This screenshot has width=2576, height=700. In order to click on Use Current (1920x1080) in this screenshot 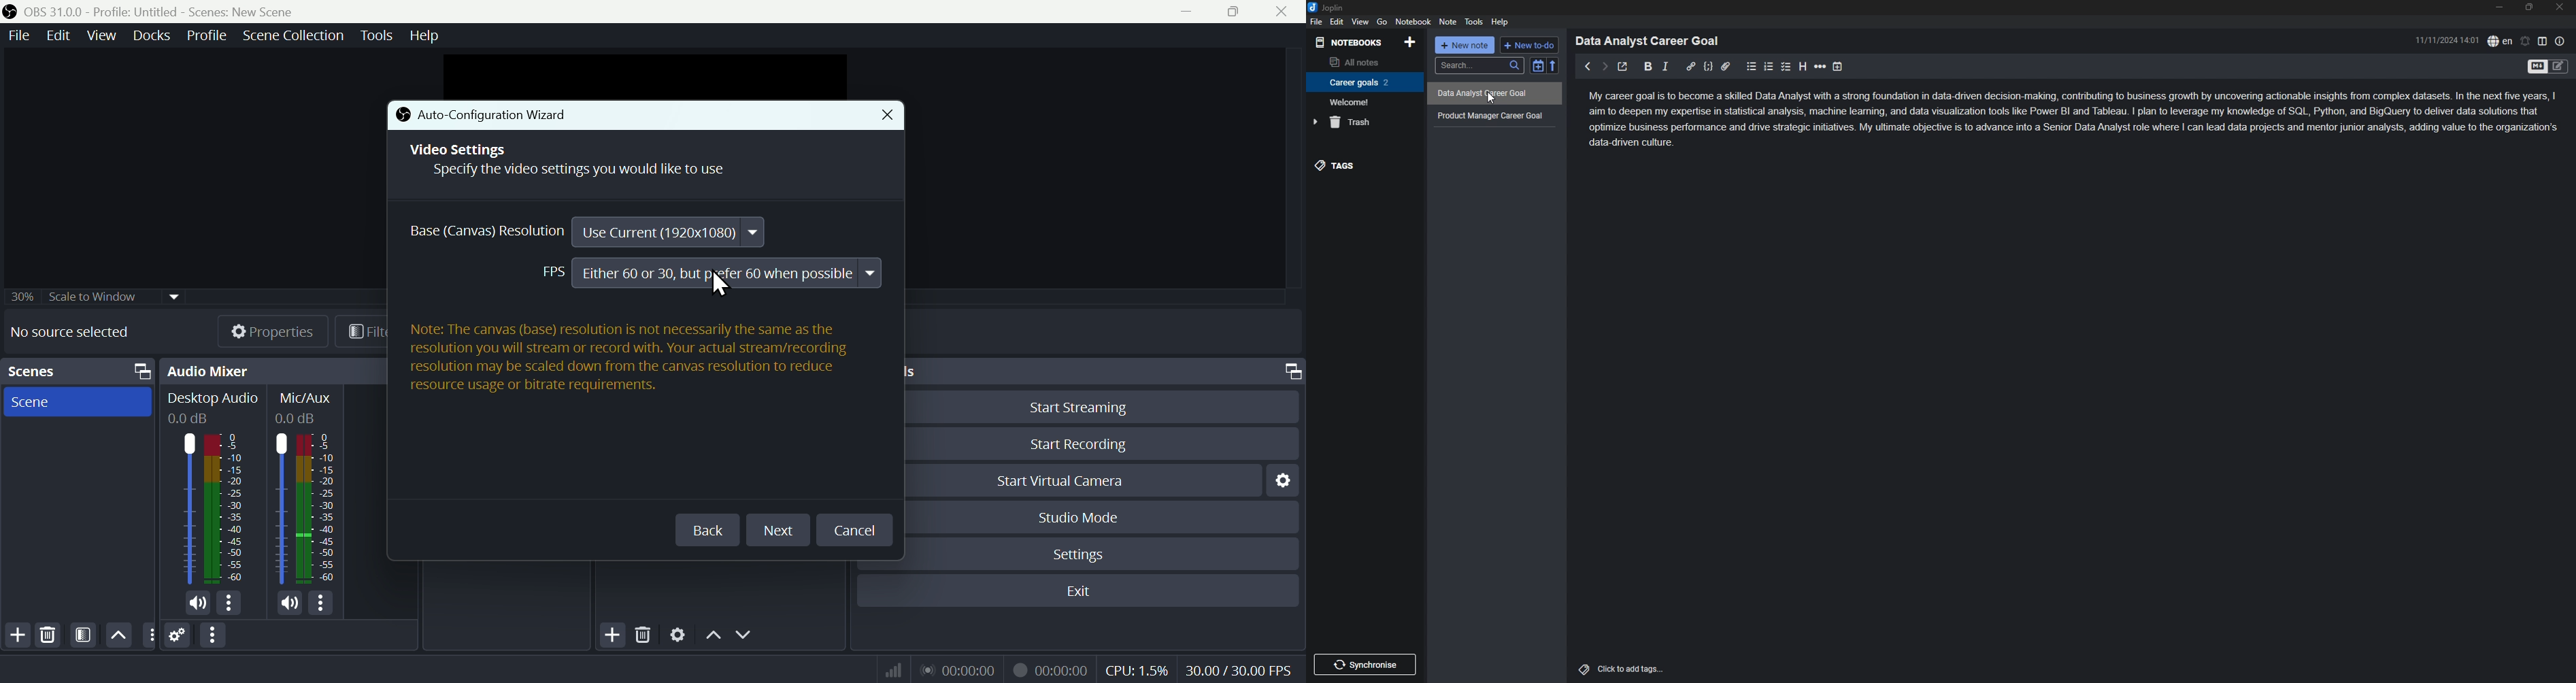, I will do `click(669, 232)`.